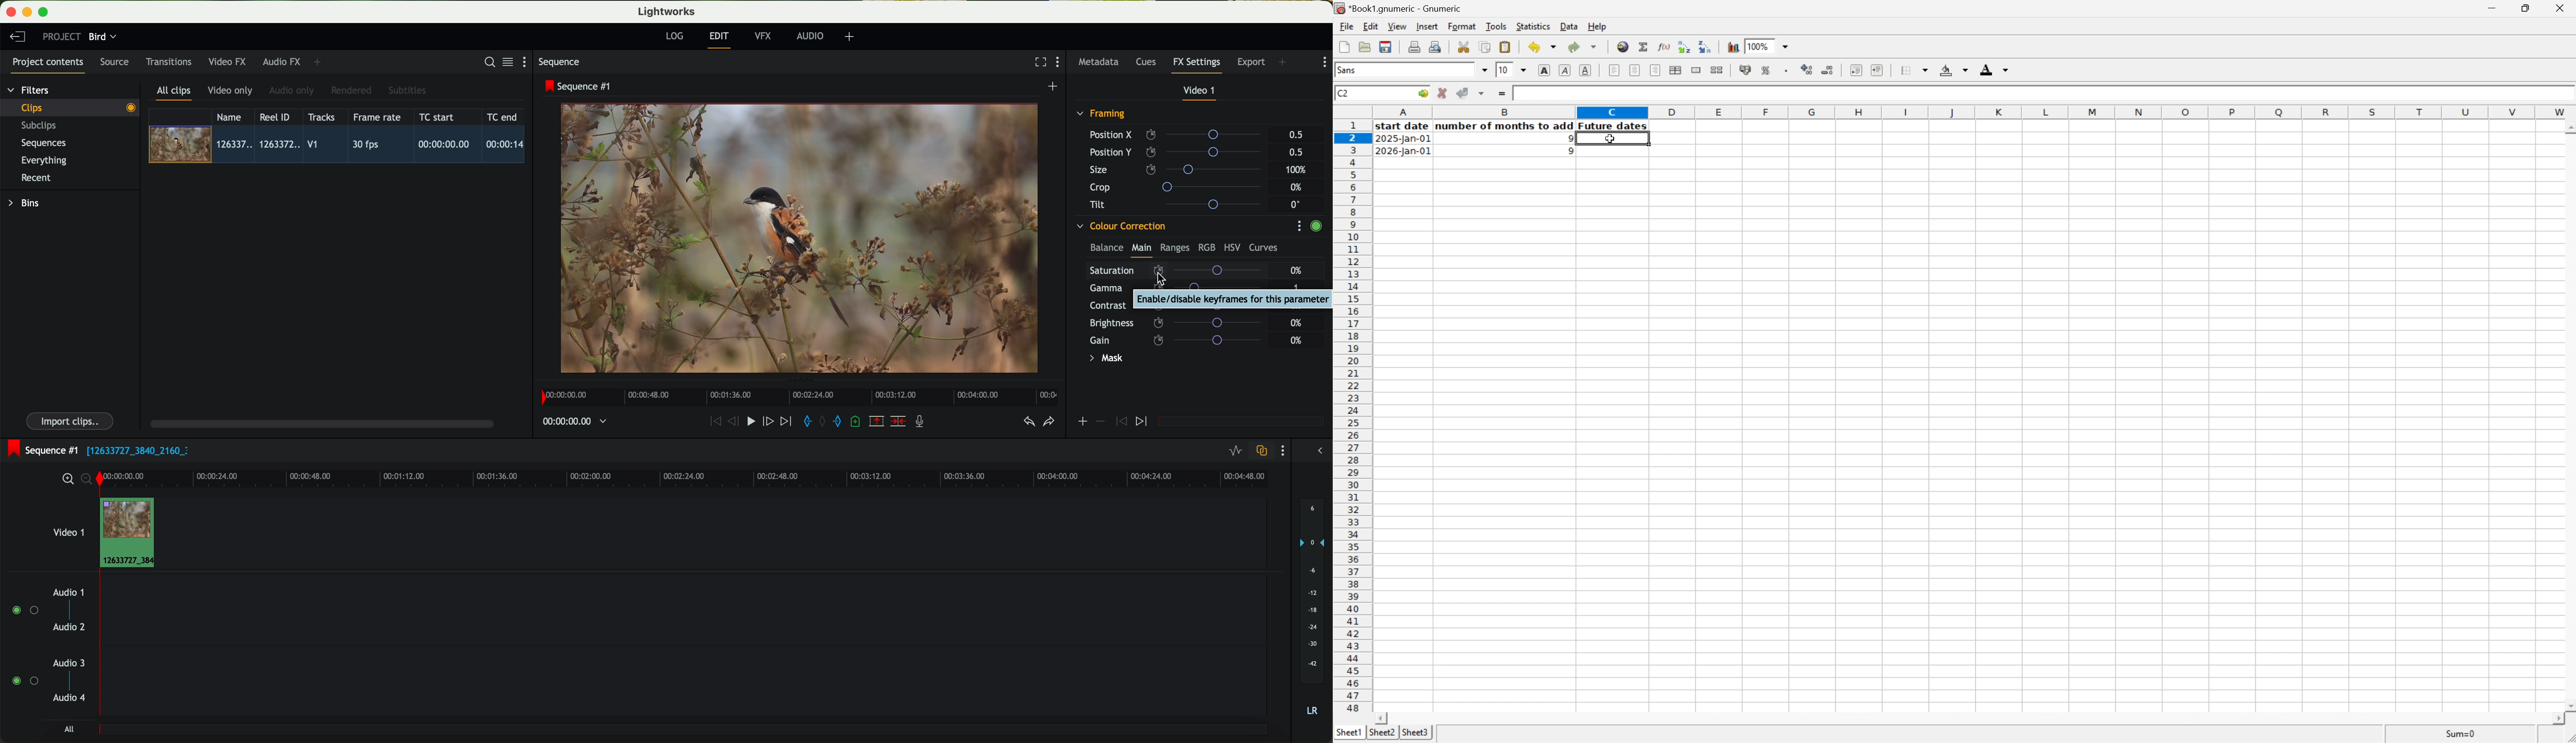 This screenshot has height=756, width=2576. Describe the element at coordinates (1106, 248) in the screenshot. I see `balance` at that location.